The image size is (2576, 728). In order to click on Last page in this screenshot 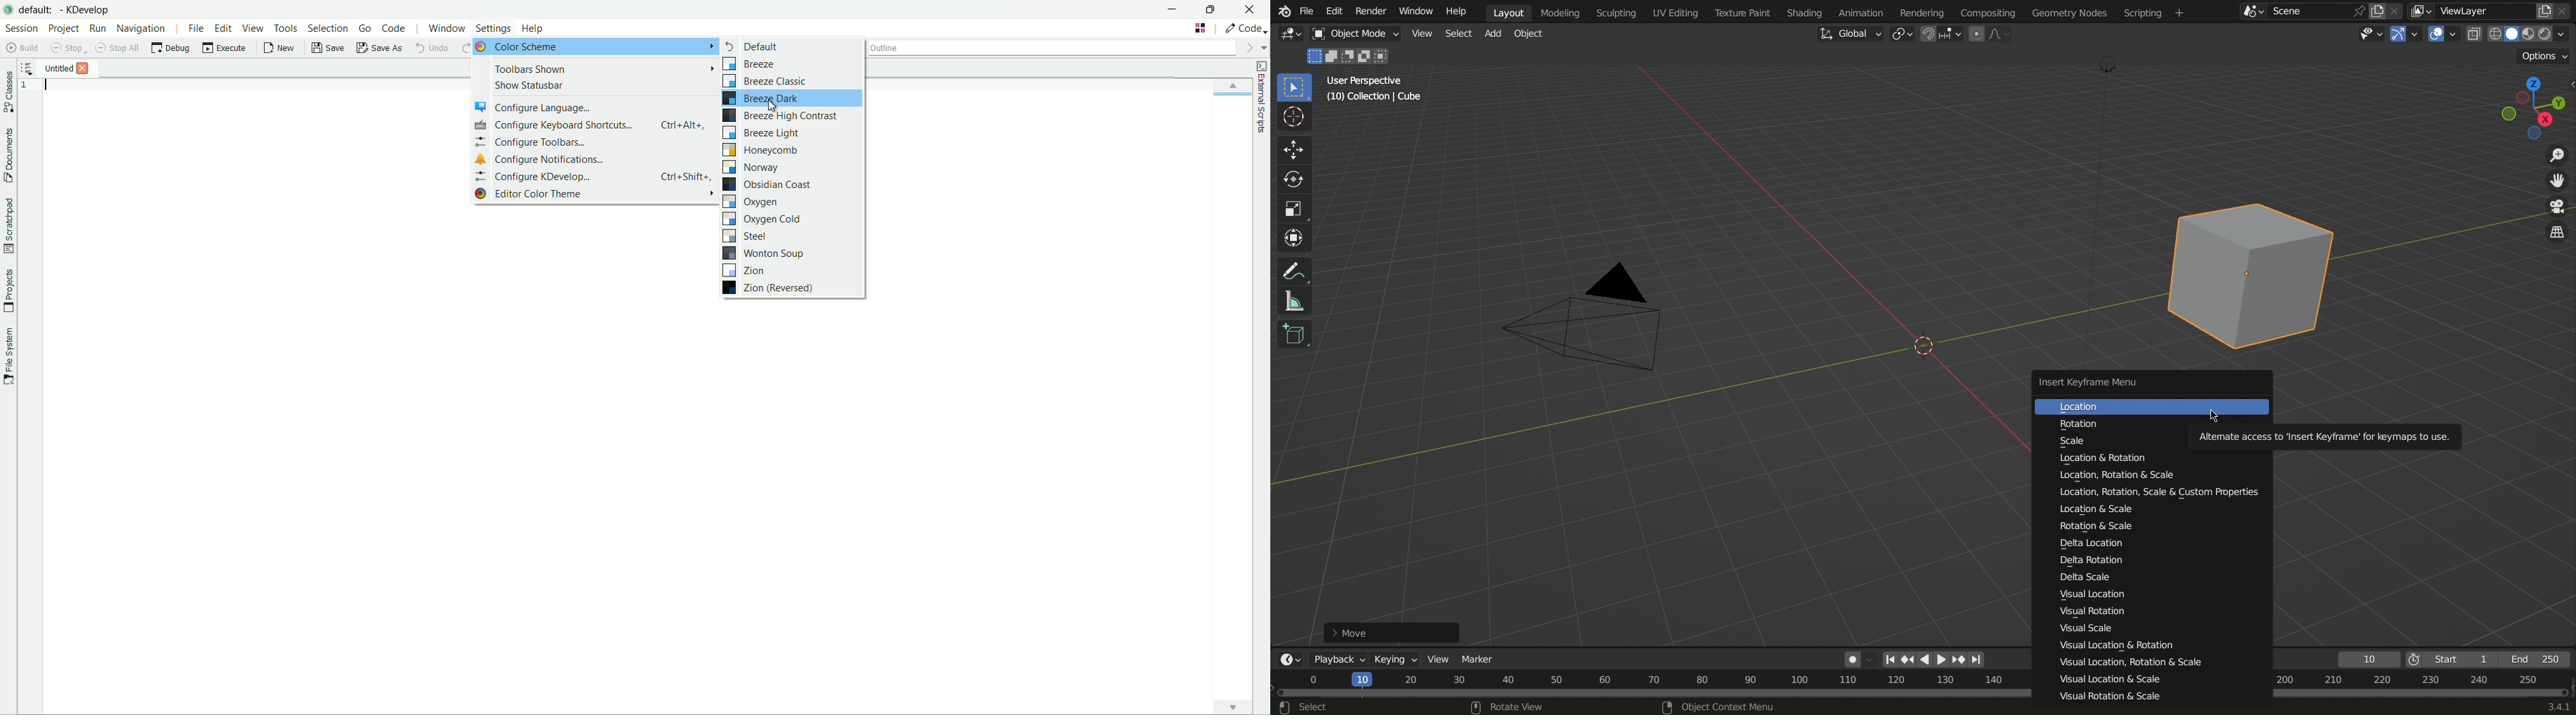, I will do `click(1978, 661)`.